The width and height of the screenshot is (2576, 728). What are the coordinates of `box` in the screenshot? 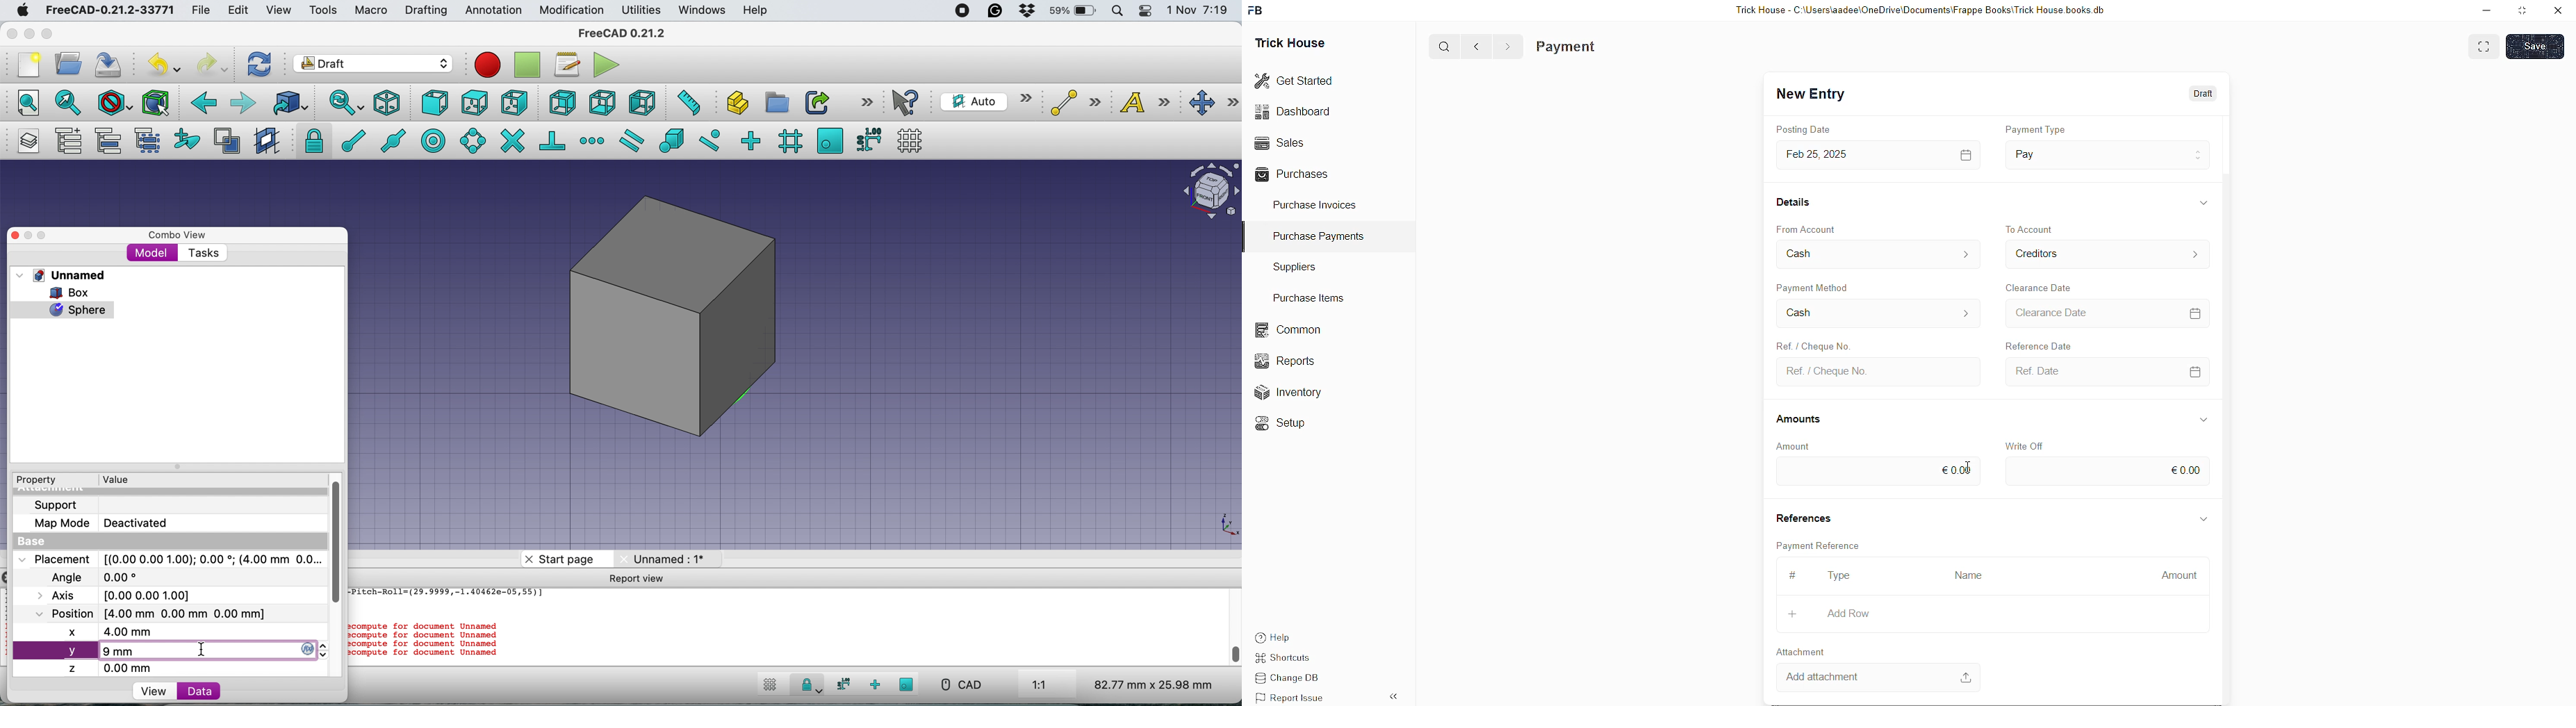 It's located at (669, 315).